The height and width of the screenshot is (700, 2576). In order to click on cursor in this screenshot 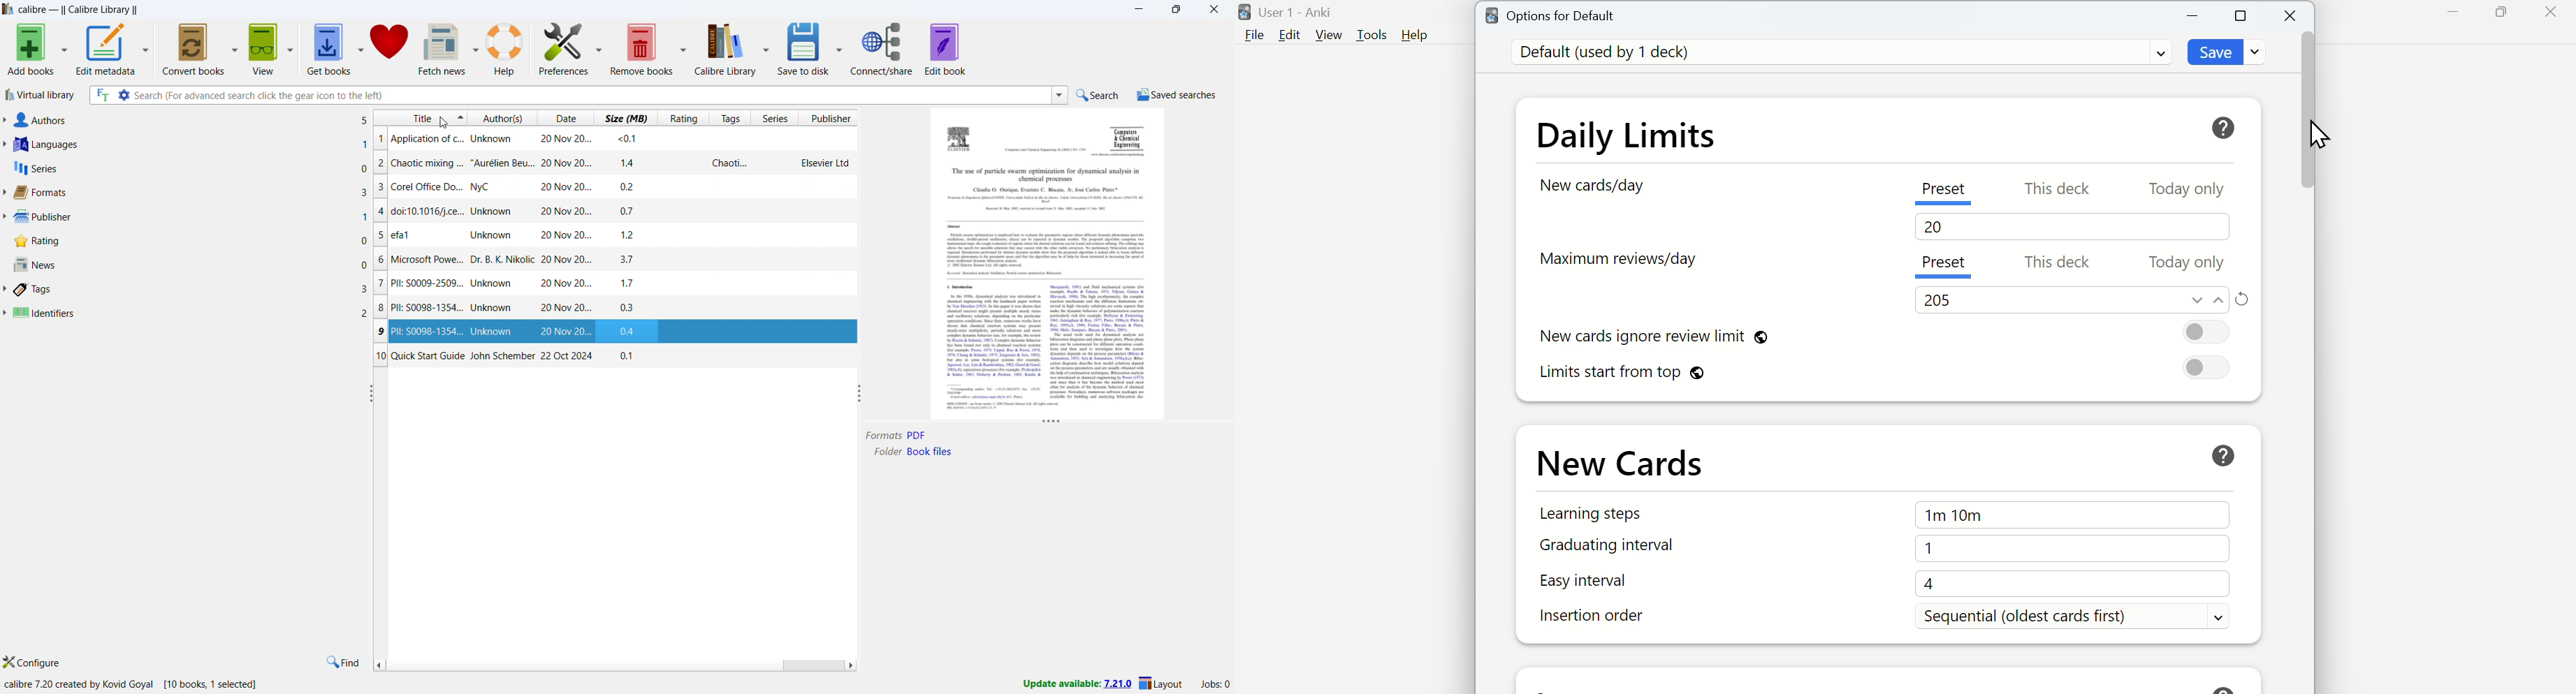, I will do `click(2320, 134)`.